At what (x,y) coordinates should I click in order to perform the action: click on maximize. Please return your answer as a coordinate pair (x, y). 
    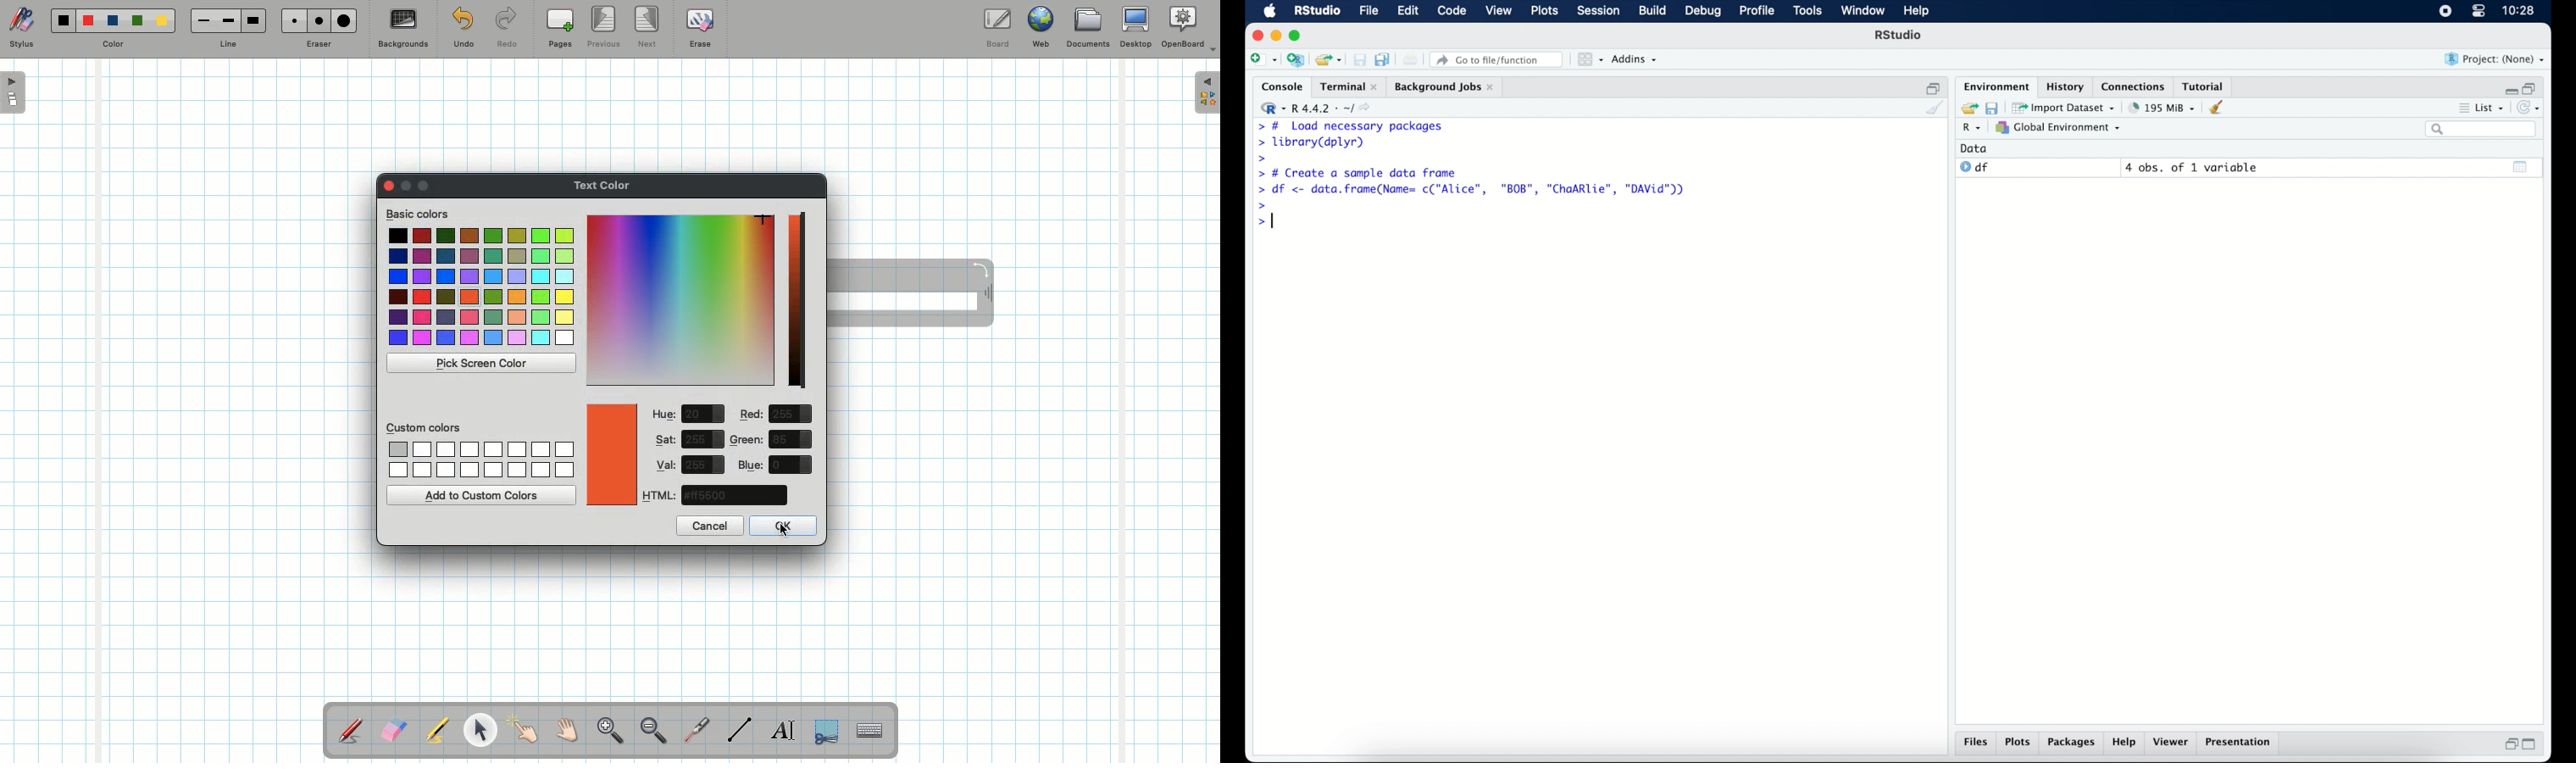
    Looking at the image, I should click on (2534, 745).